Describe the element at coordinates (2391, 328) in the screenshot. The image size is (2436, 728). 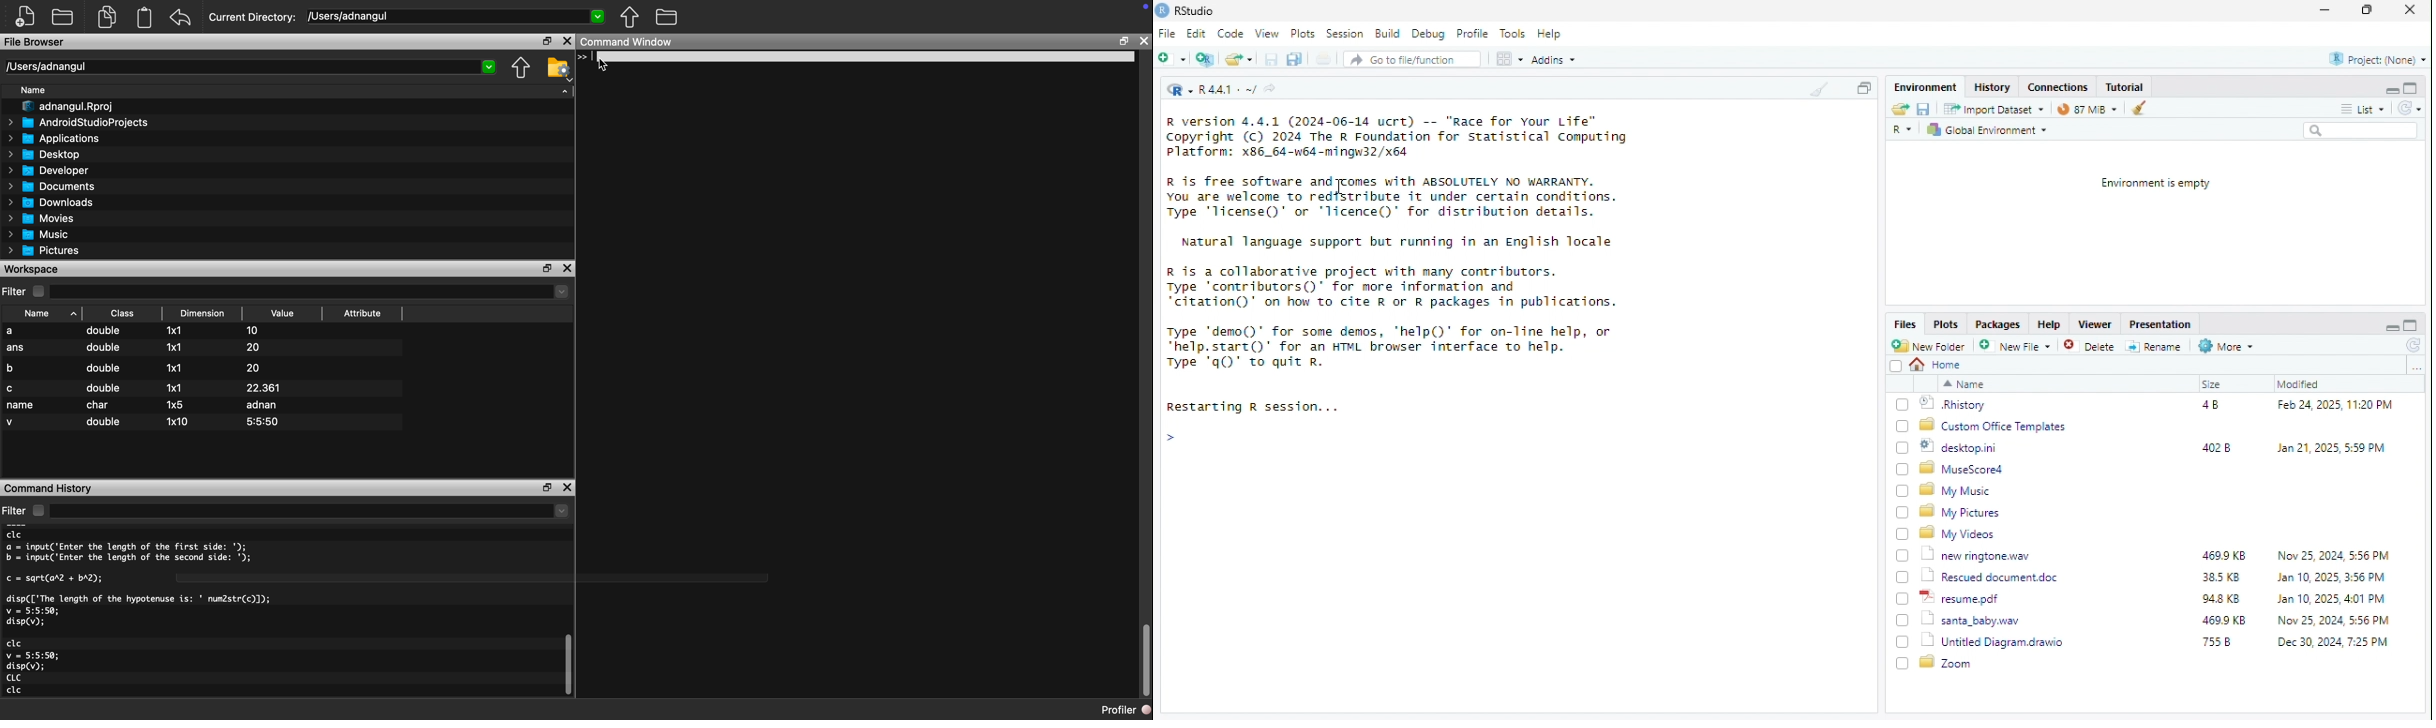
I see `minimise` at that location.